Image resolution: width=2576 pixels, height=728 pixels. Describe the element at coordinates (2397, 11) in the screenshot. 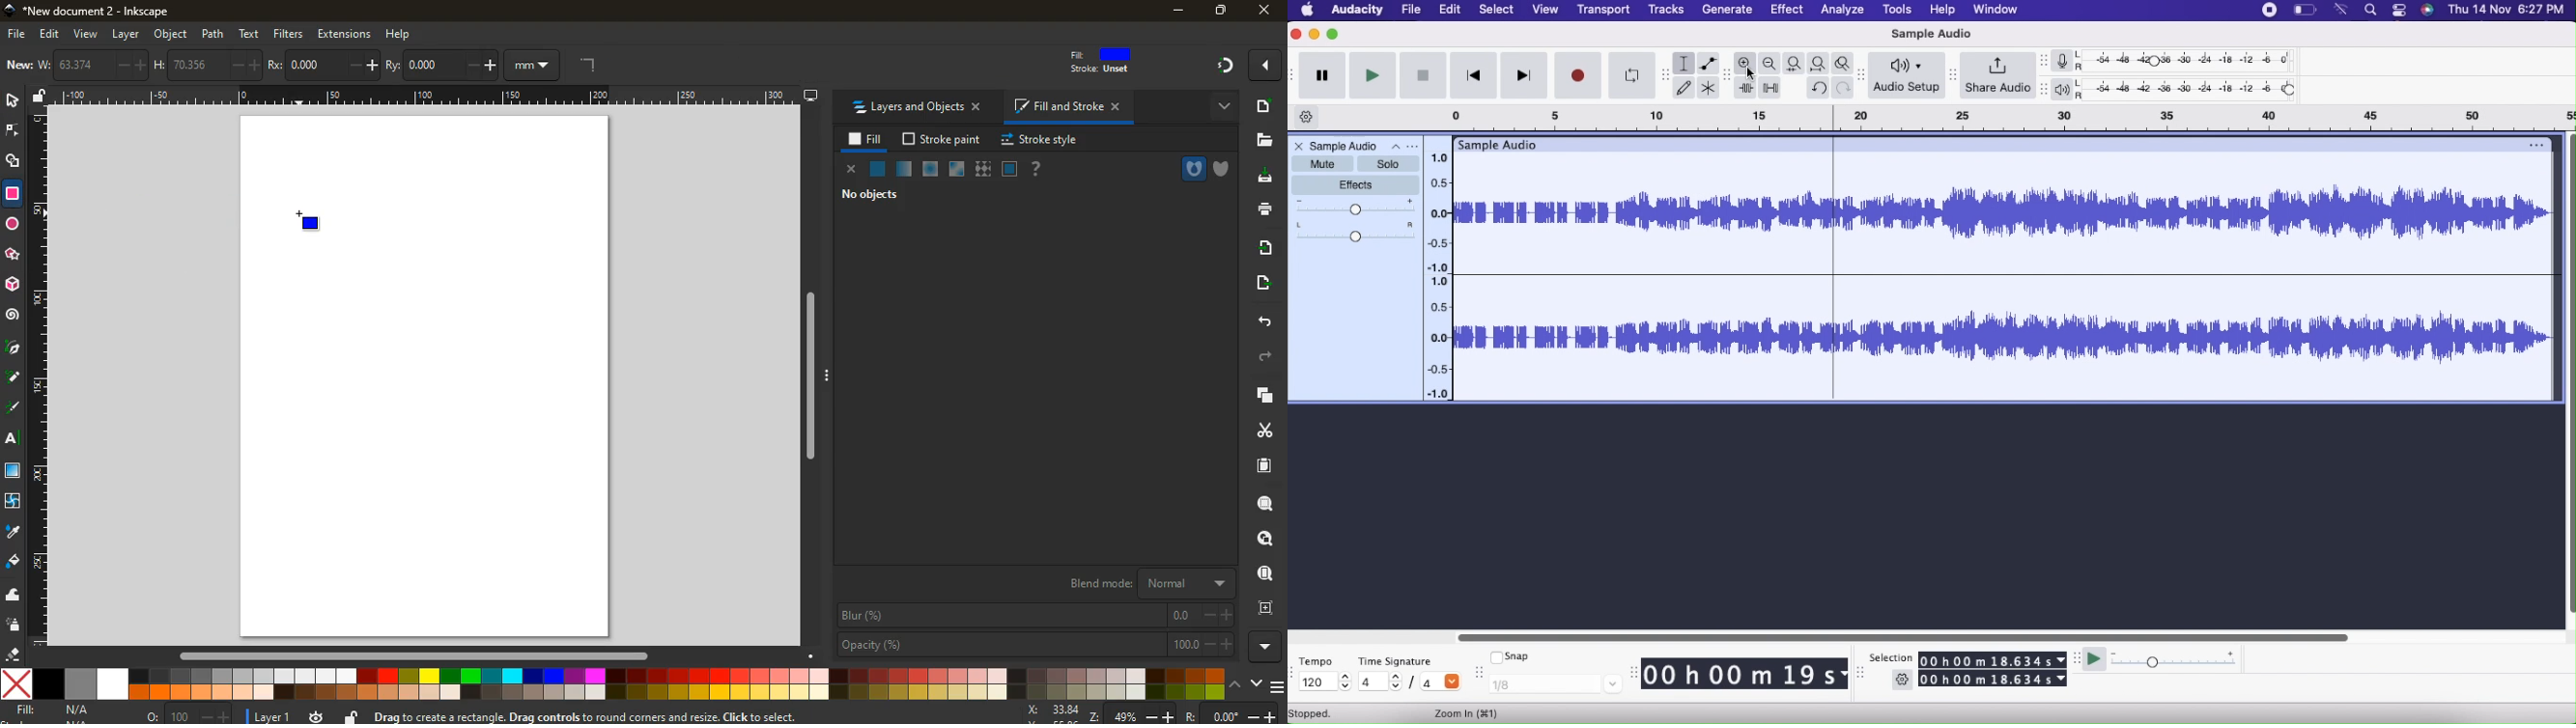

I see `More options` at that location.